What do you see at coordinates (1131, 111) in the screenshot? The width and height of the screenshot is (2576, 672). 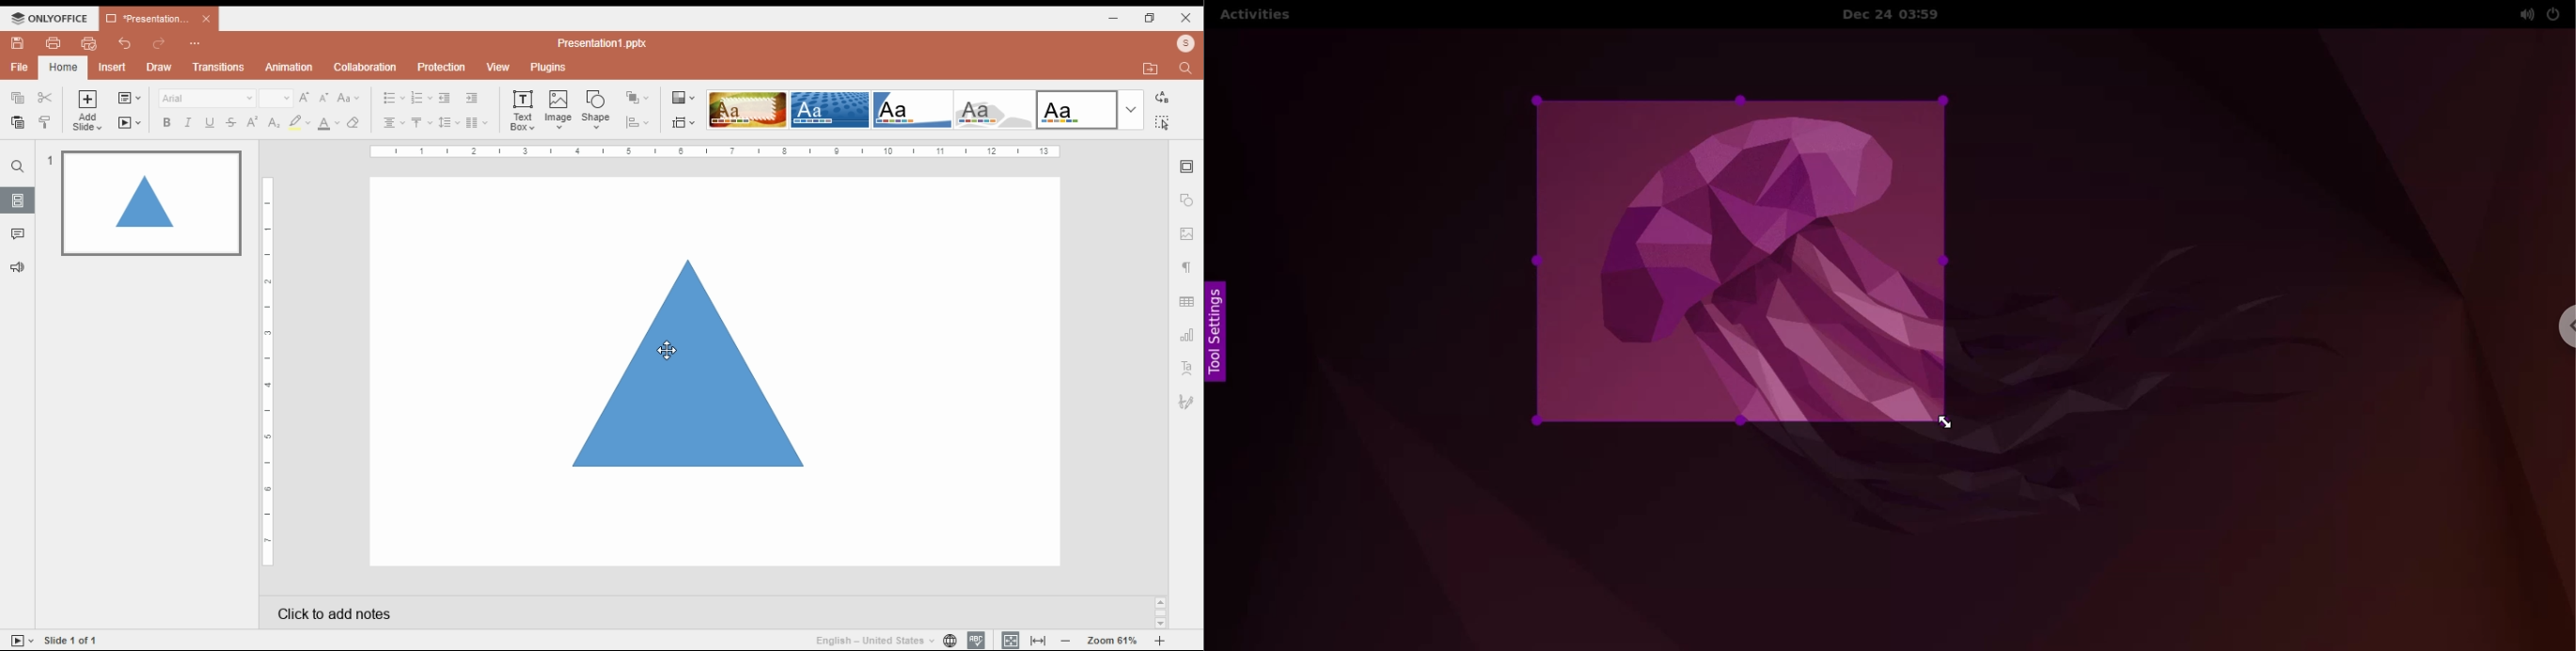 I see `more color themes` at bounding box center [1131, 111].